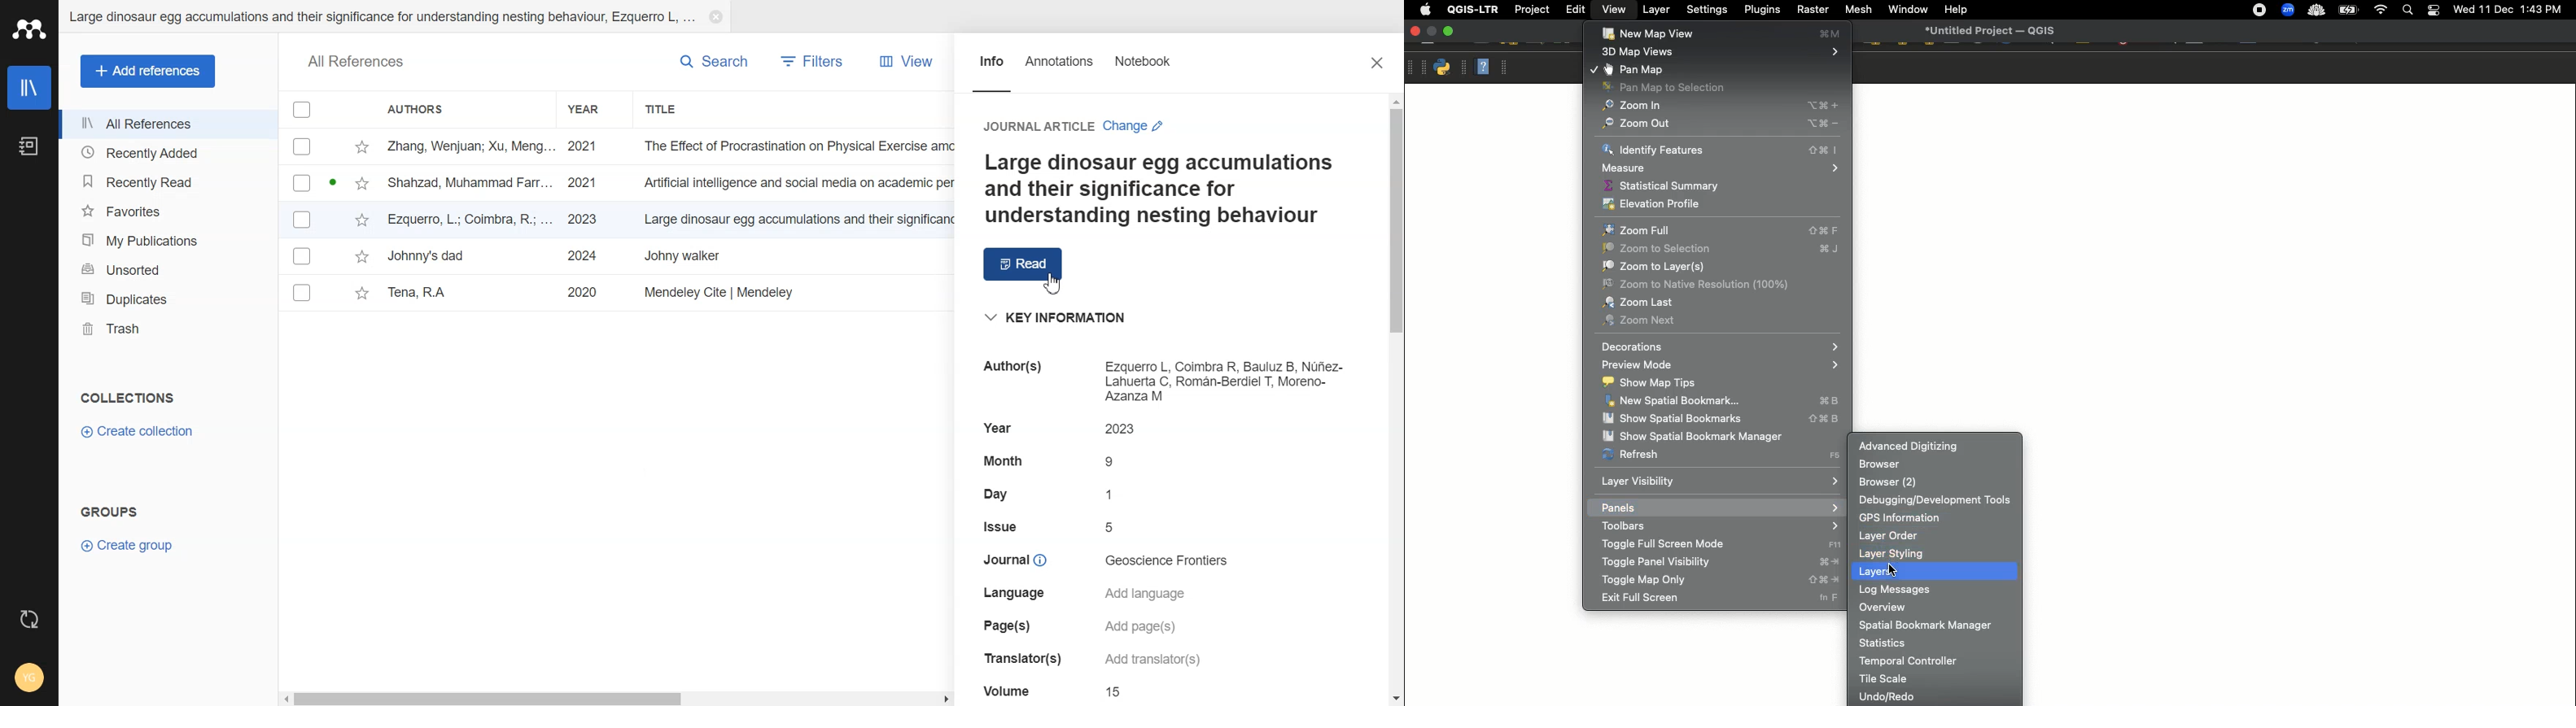 This screenshot has width=2576, height=728. I want to click on File, so click(669, 183).